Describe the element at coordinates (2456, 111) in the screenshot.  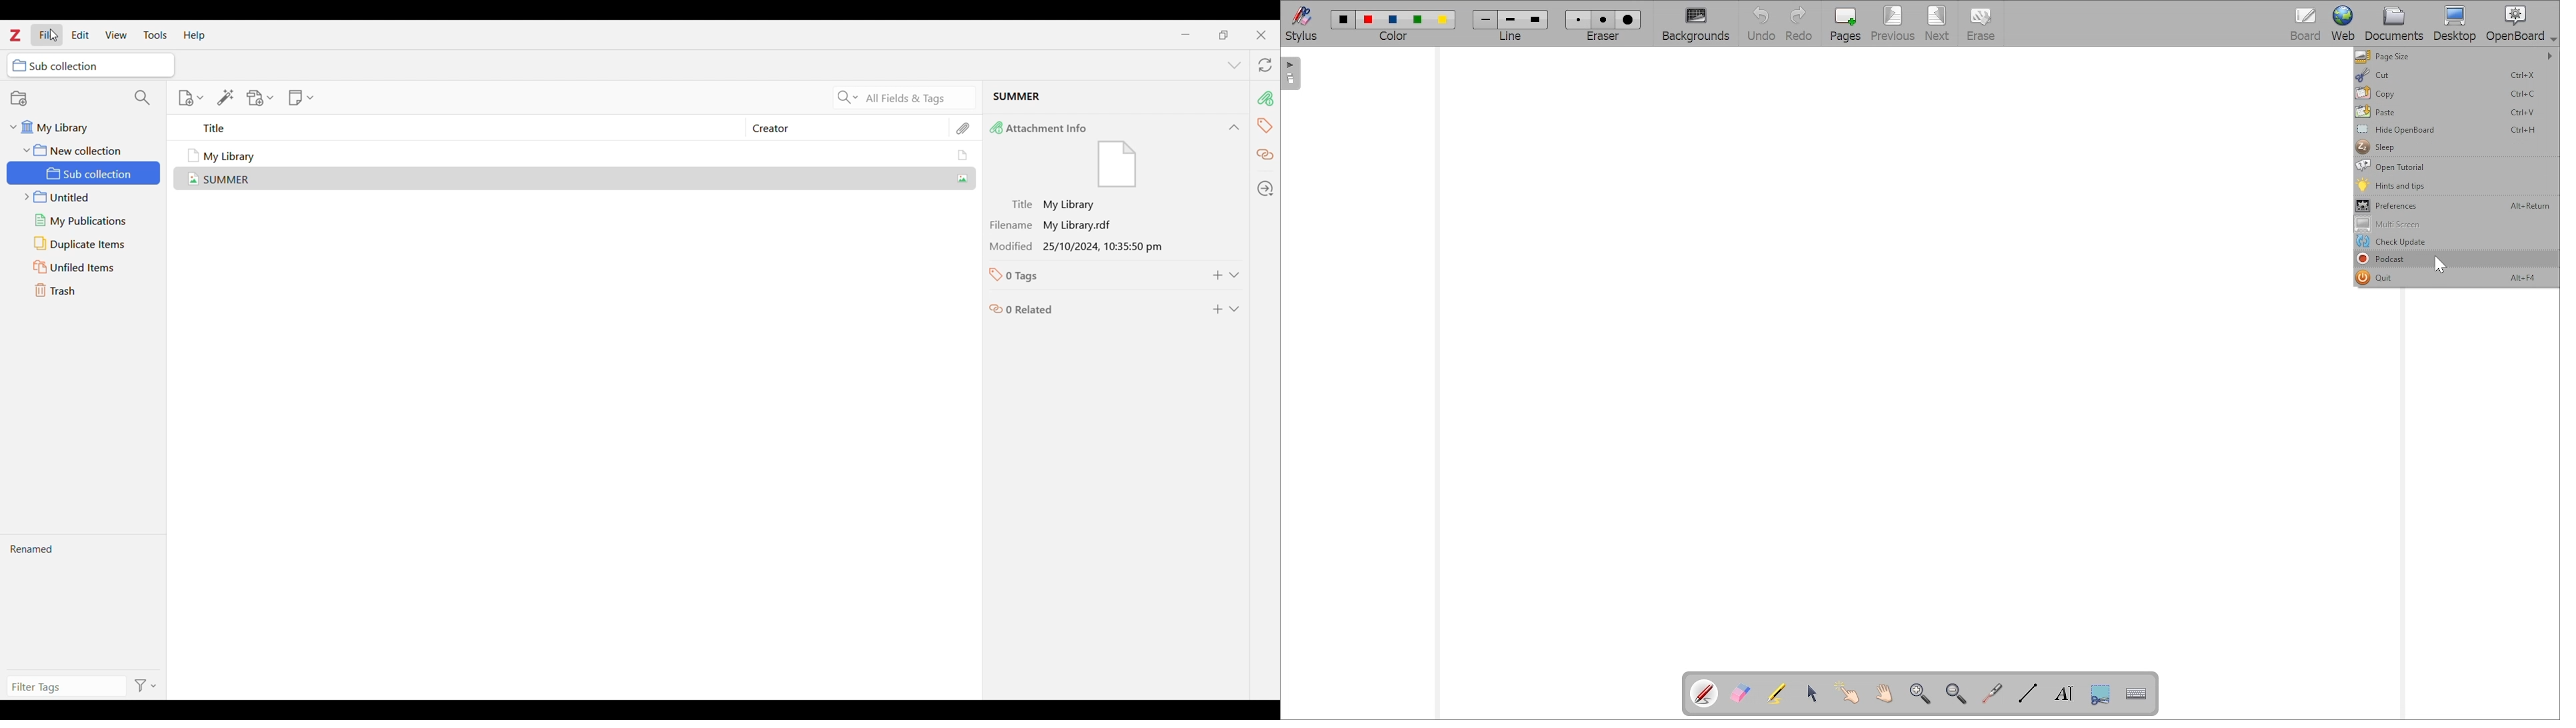
I see `Paste` at that location.